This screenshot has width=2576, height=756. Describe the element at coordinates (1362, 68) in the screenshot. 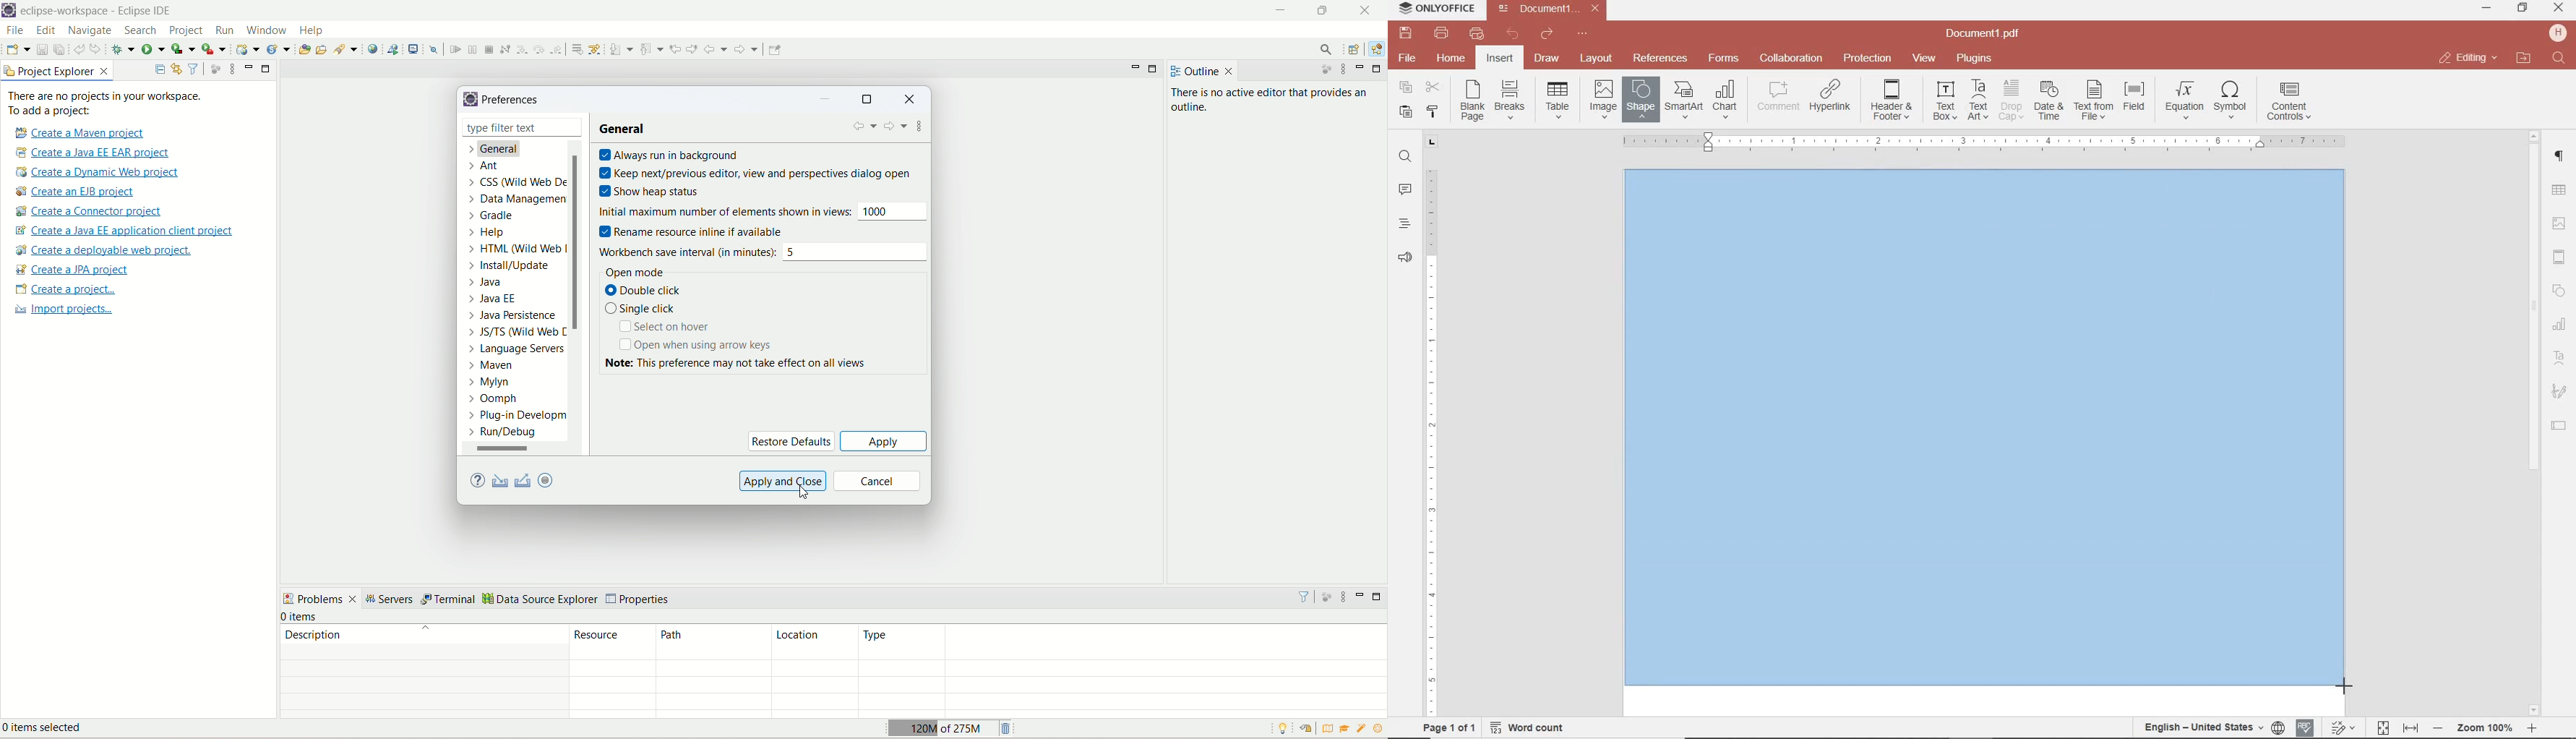

I see `minimize` at that location.